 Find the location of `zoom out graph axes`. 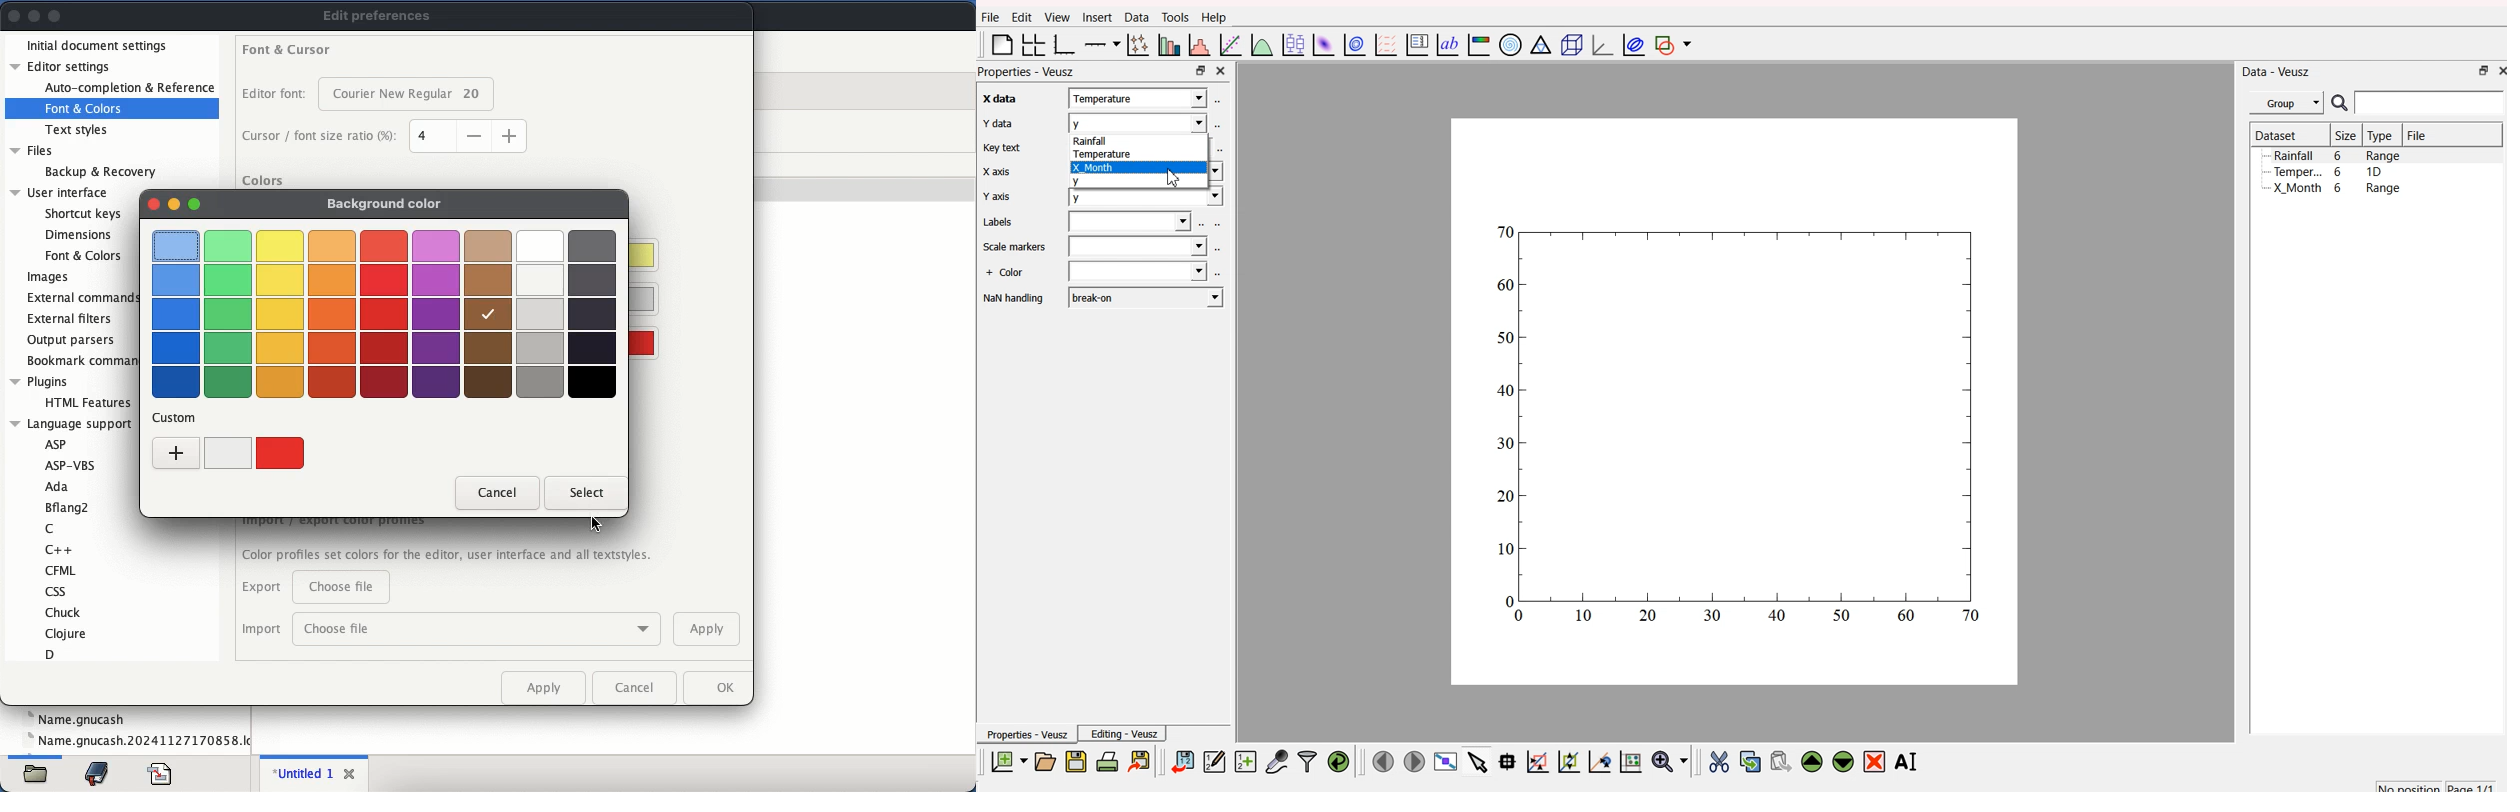

zoom out graph axes is located at coordinates (1598, 762).